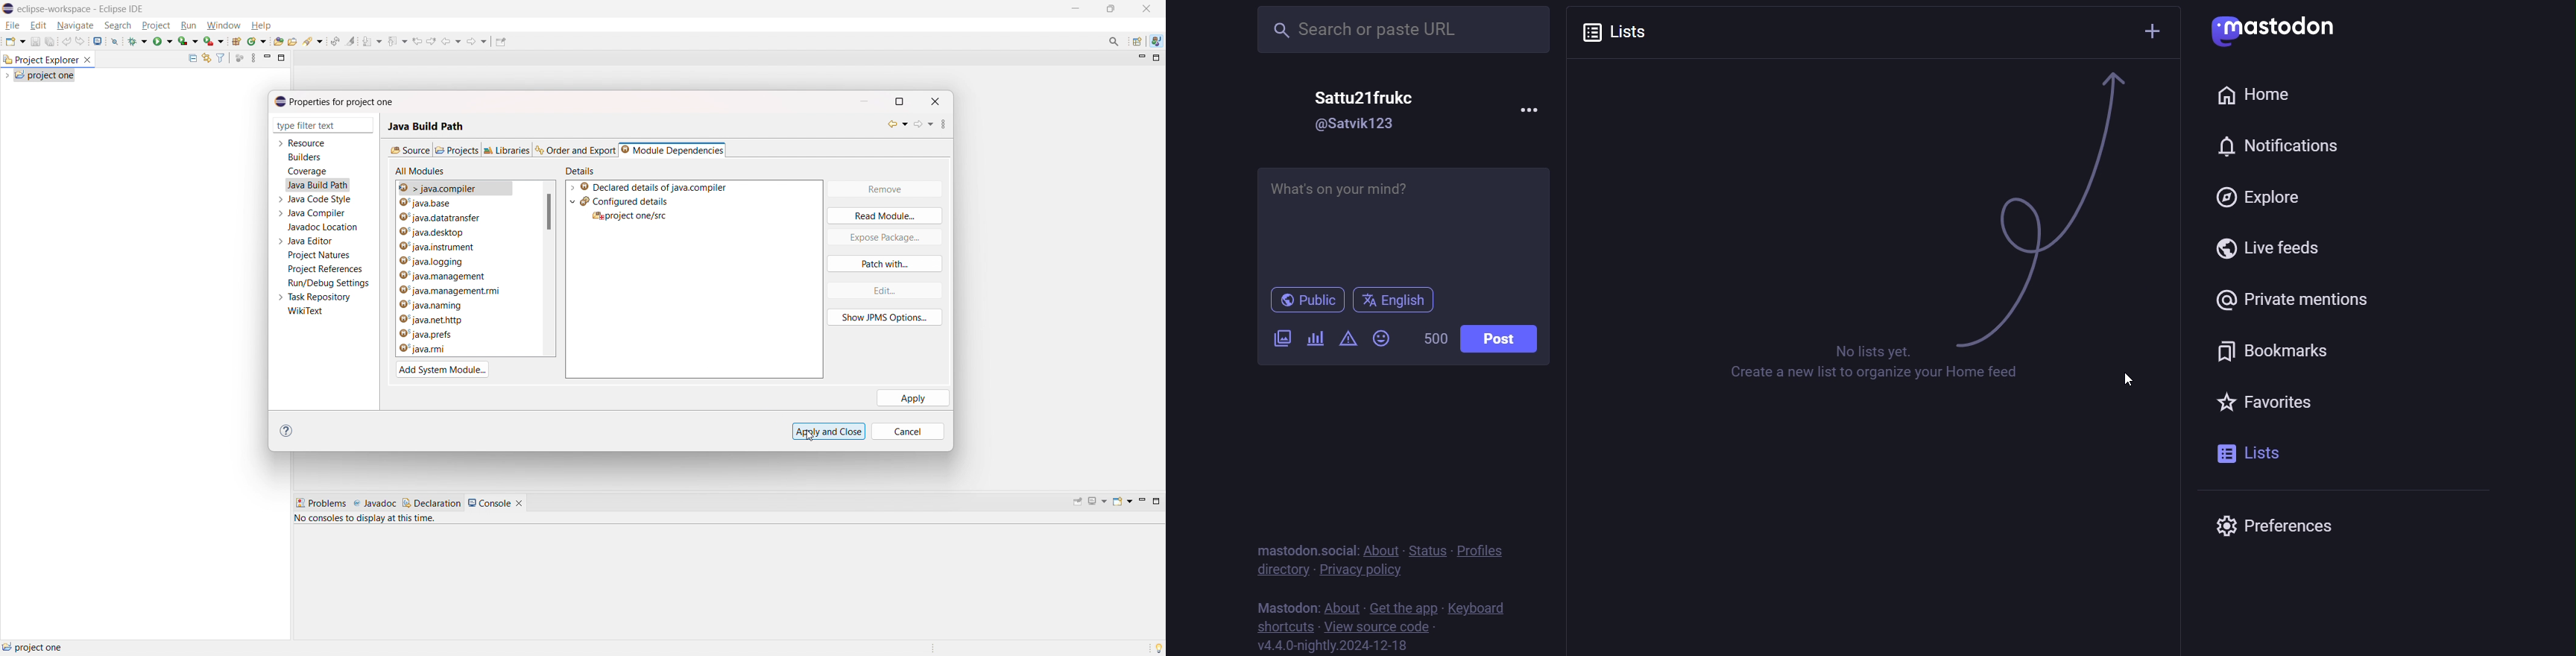  What do you see at coordinates (1282, 570) in the screenshot?
I see `directory` at bounding box center [1282, 570].